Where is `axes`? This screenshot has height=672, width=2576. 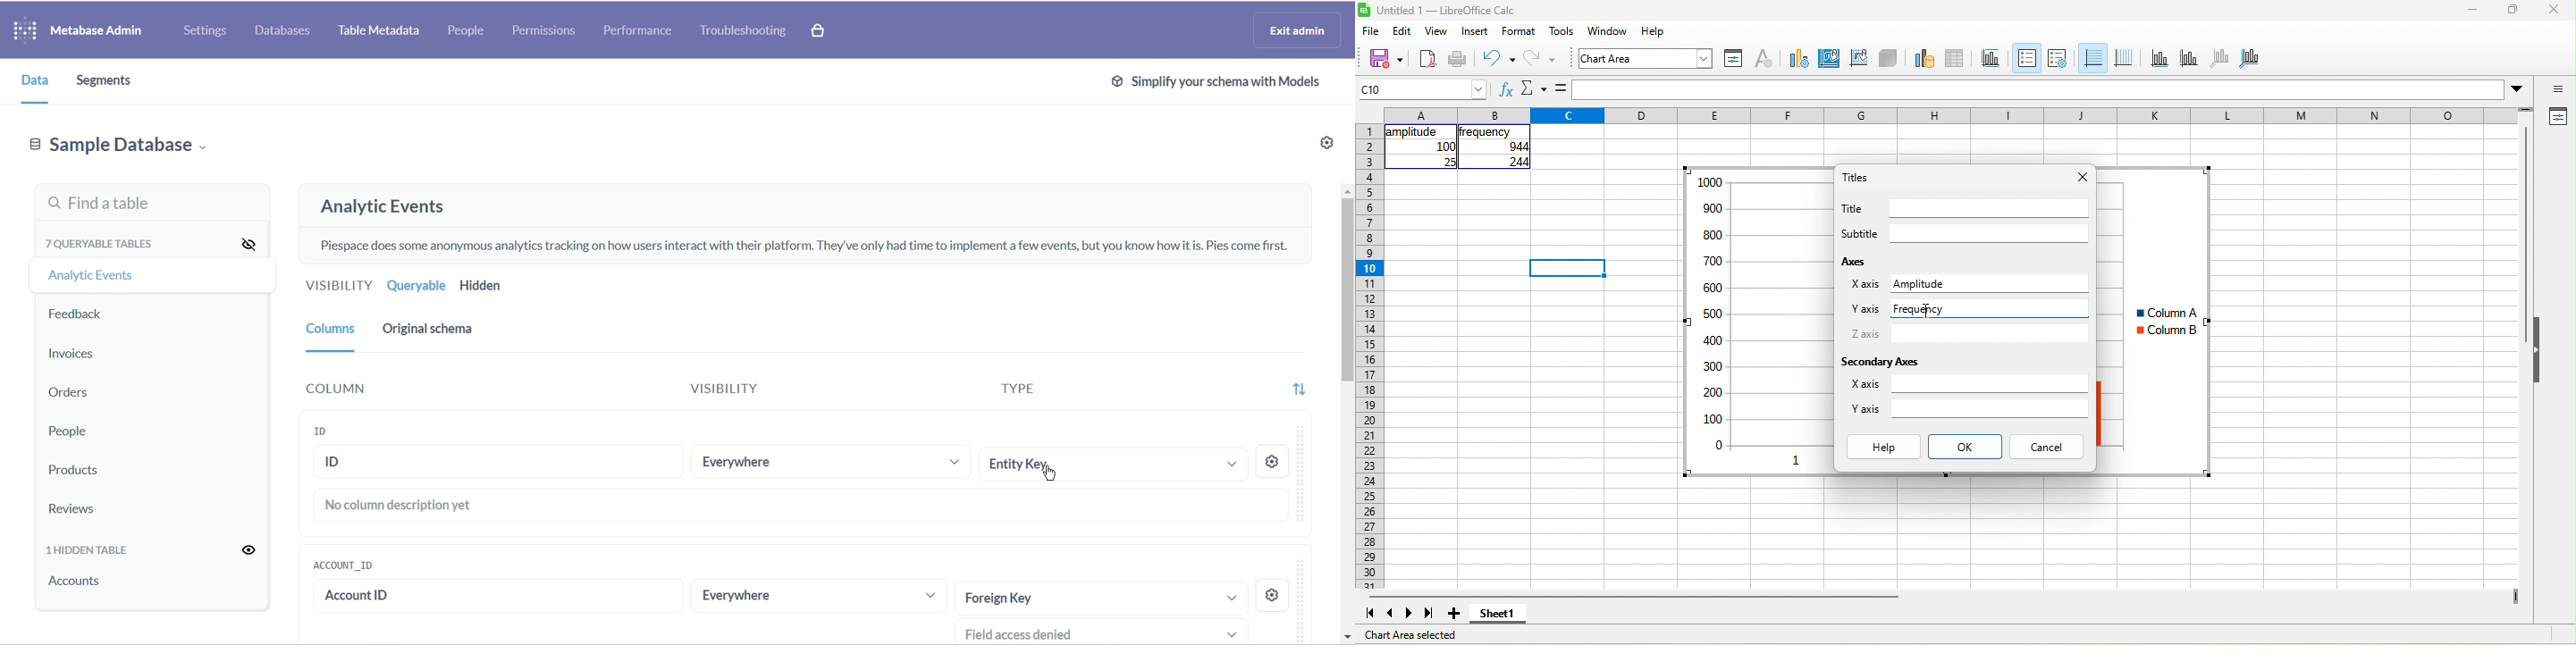
axes is located at coordinates (1856, 261).